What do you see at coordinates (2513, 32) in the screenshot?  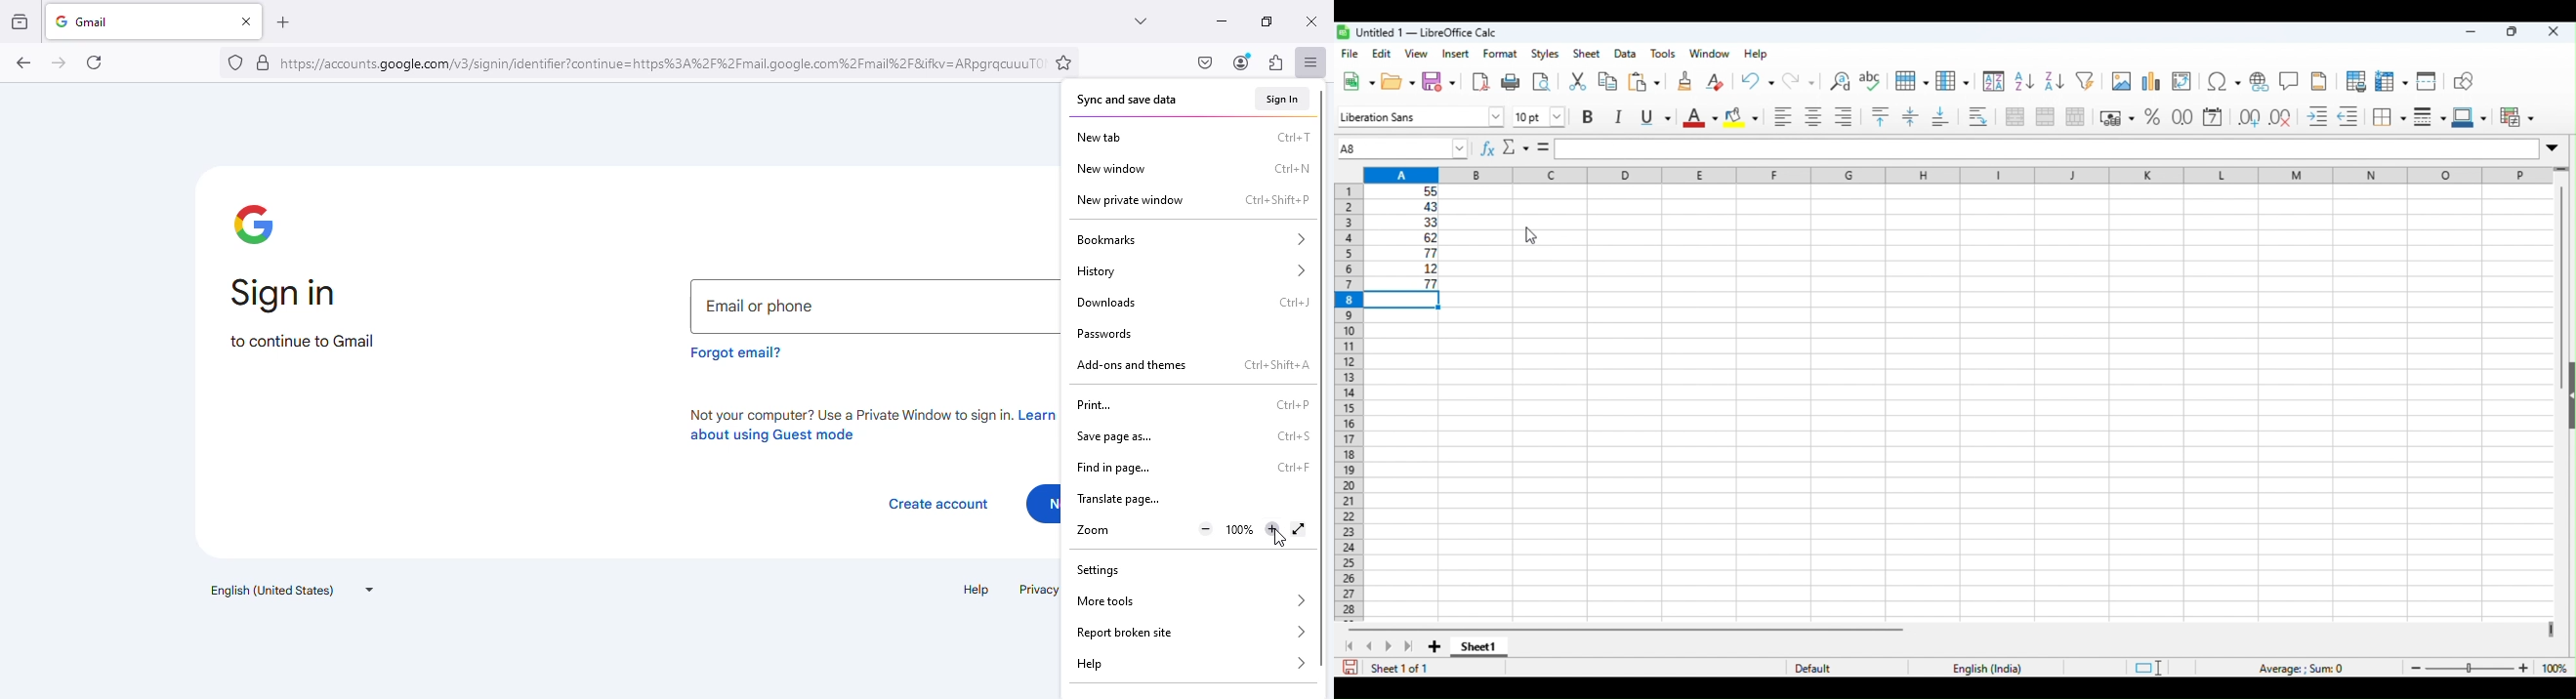 I see `maximize` at bounding box center [2513, 32].